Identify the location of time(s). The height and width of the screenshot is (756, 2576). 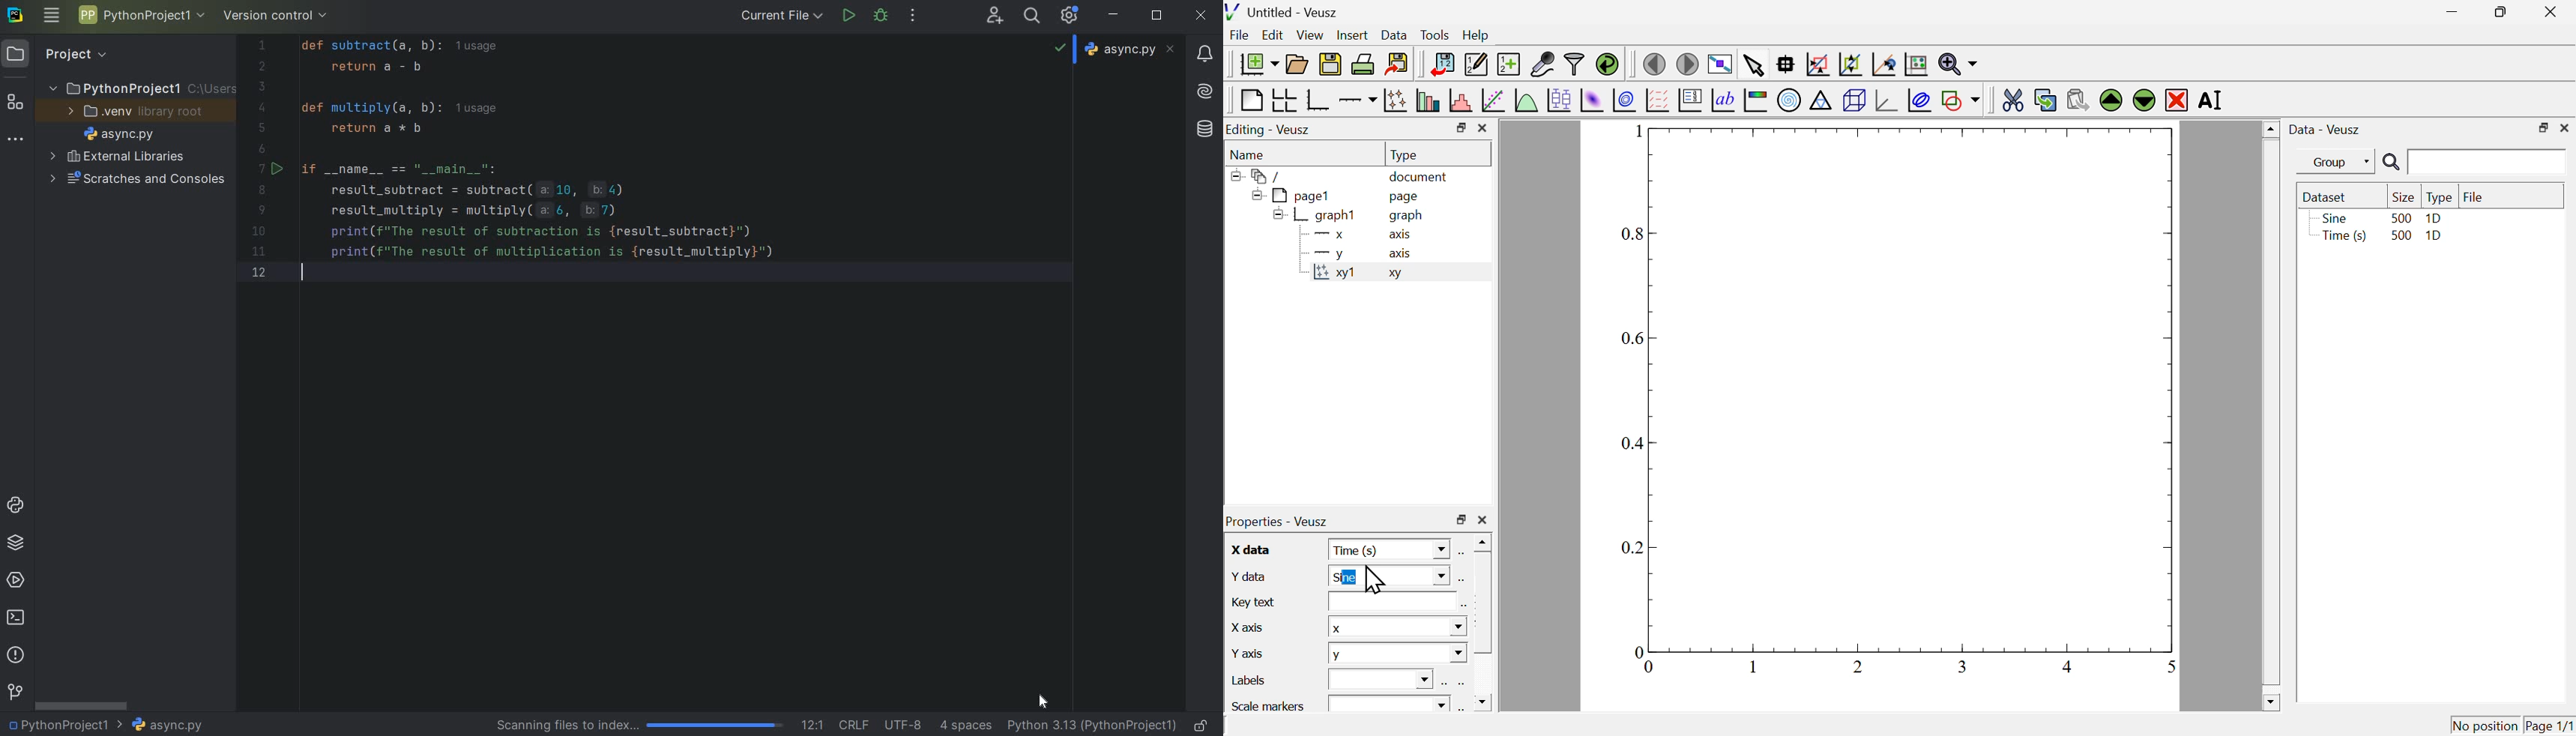
(2342, 237).